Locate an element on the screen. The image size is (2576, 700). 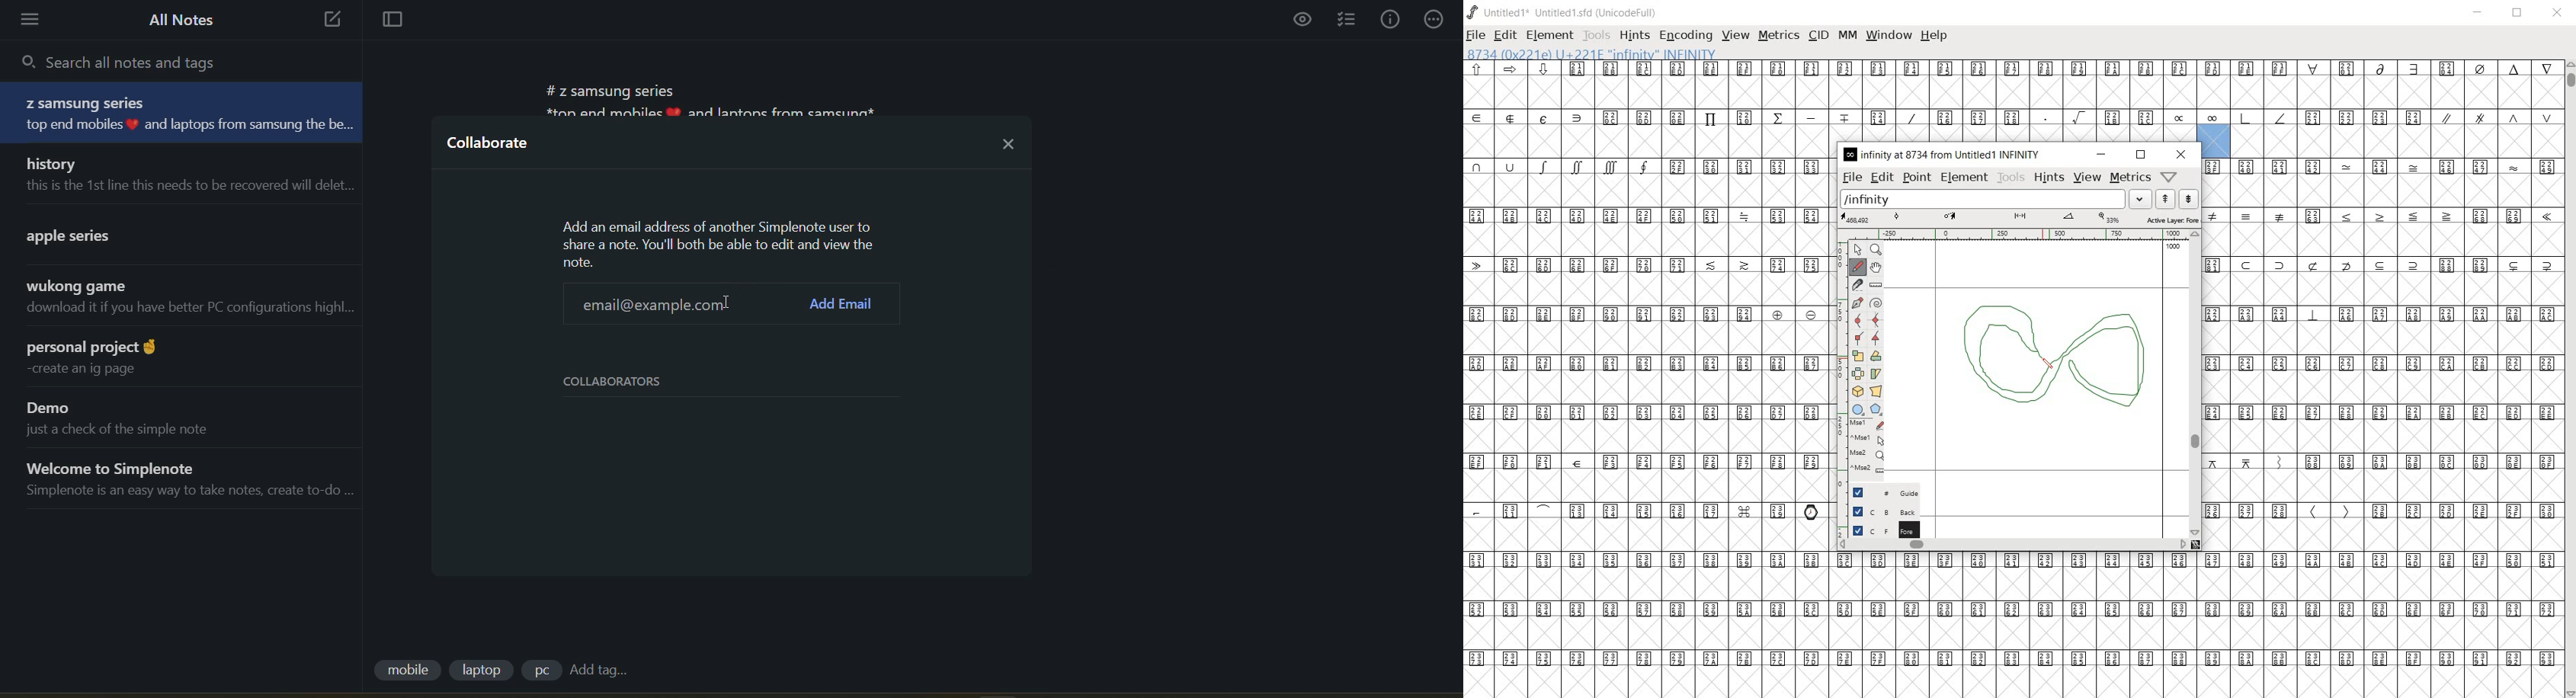
Unicode code points is located at coordinates (1645, 265).